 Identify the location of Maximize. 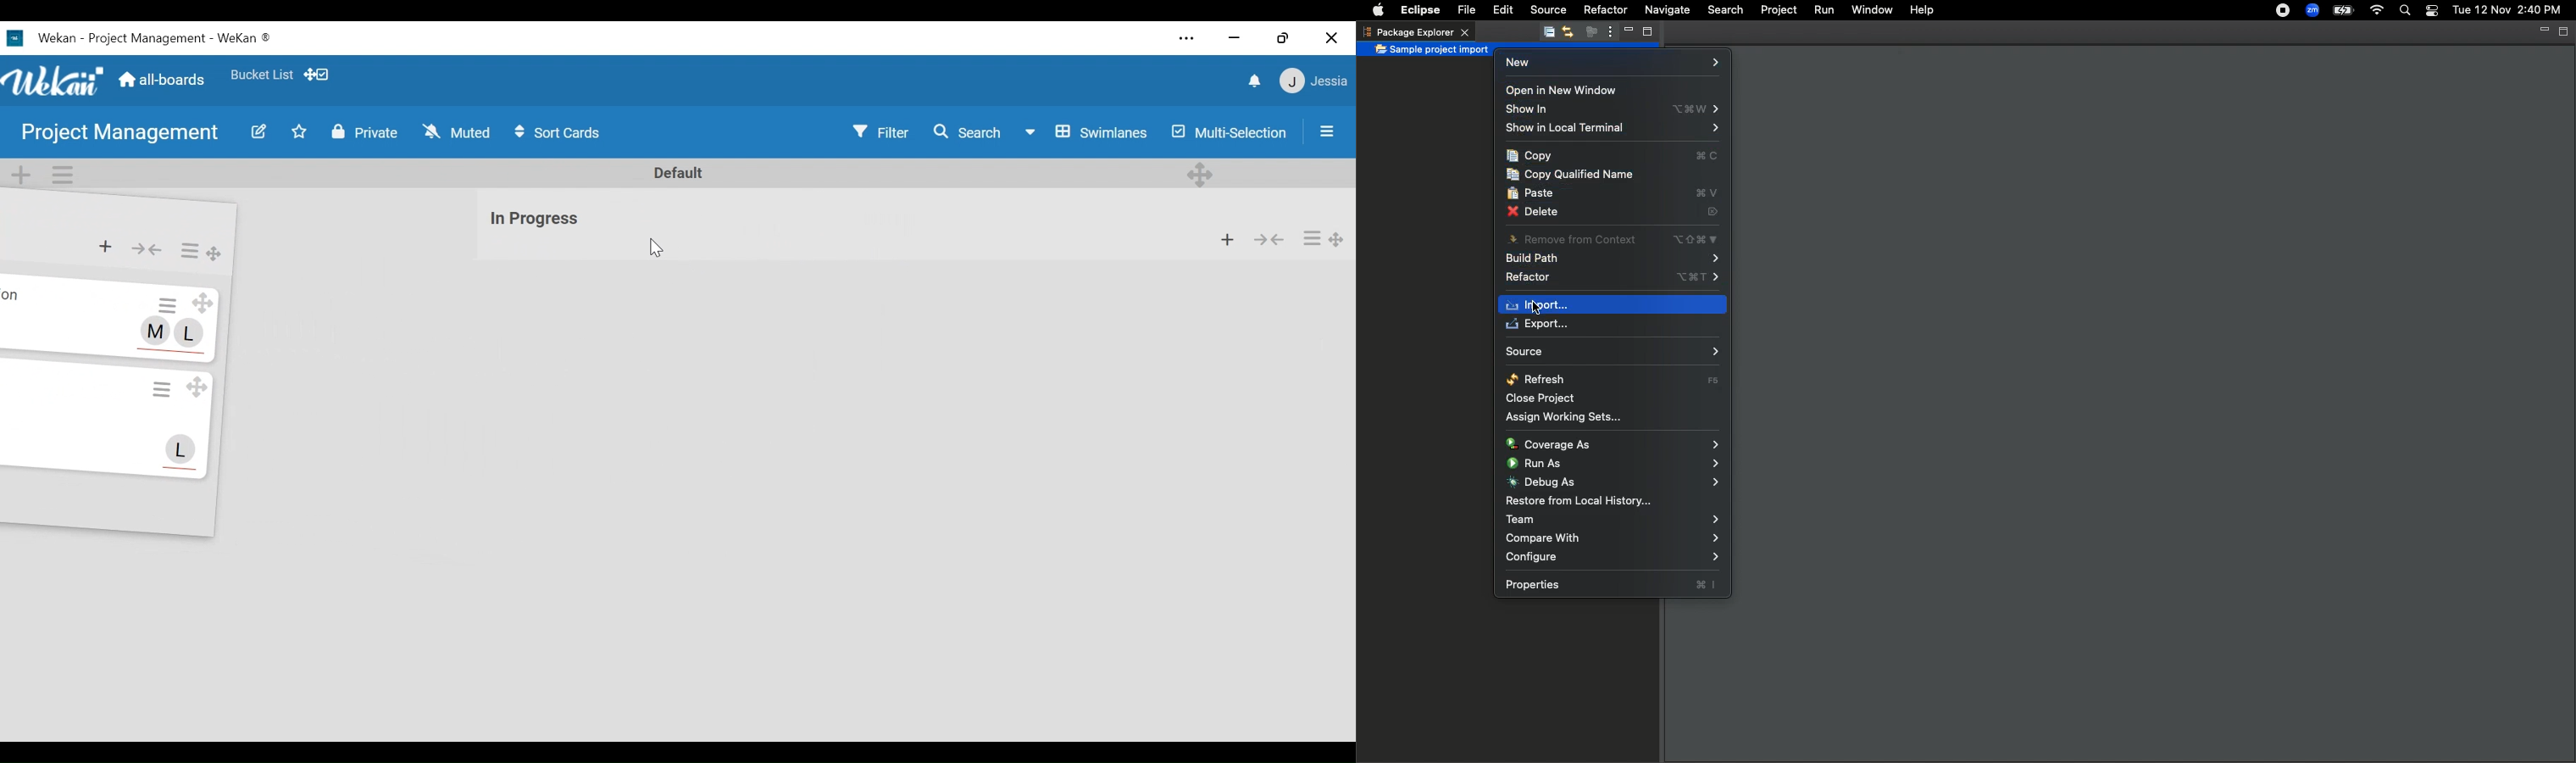
(2564, 31).